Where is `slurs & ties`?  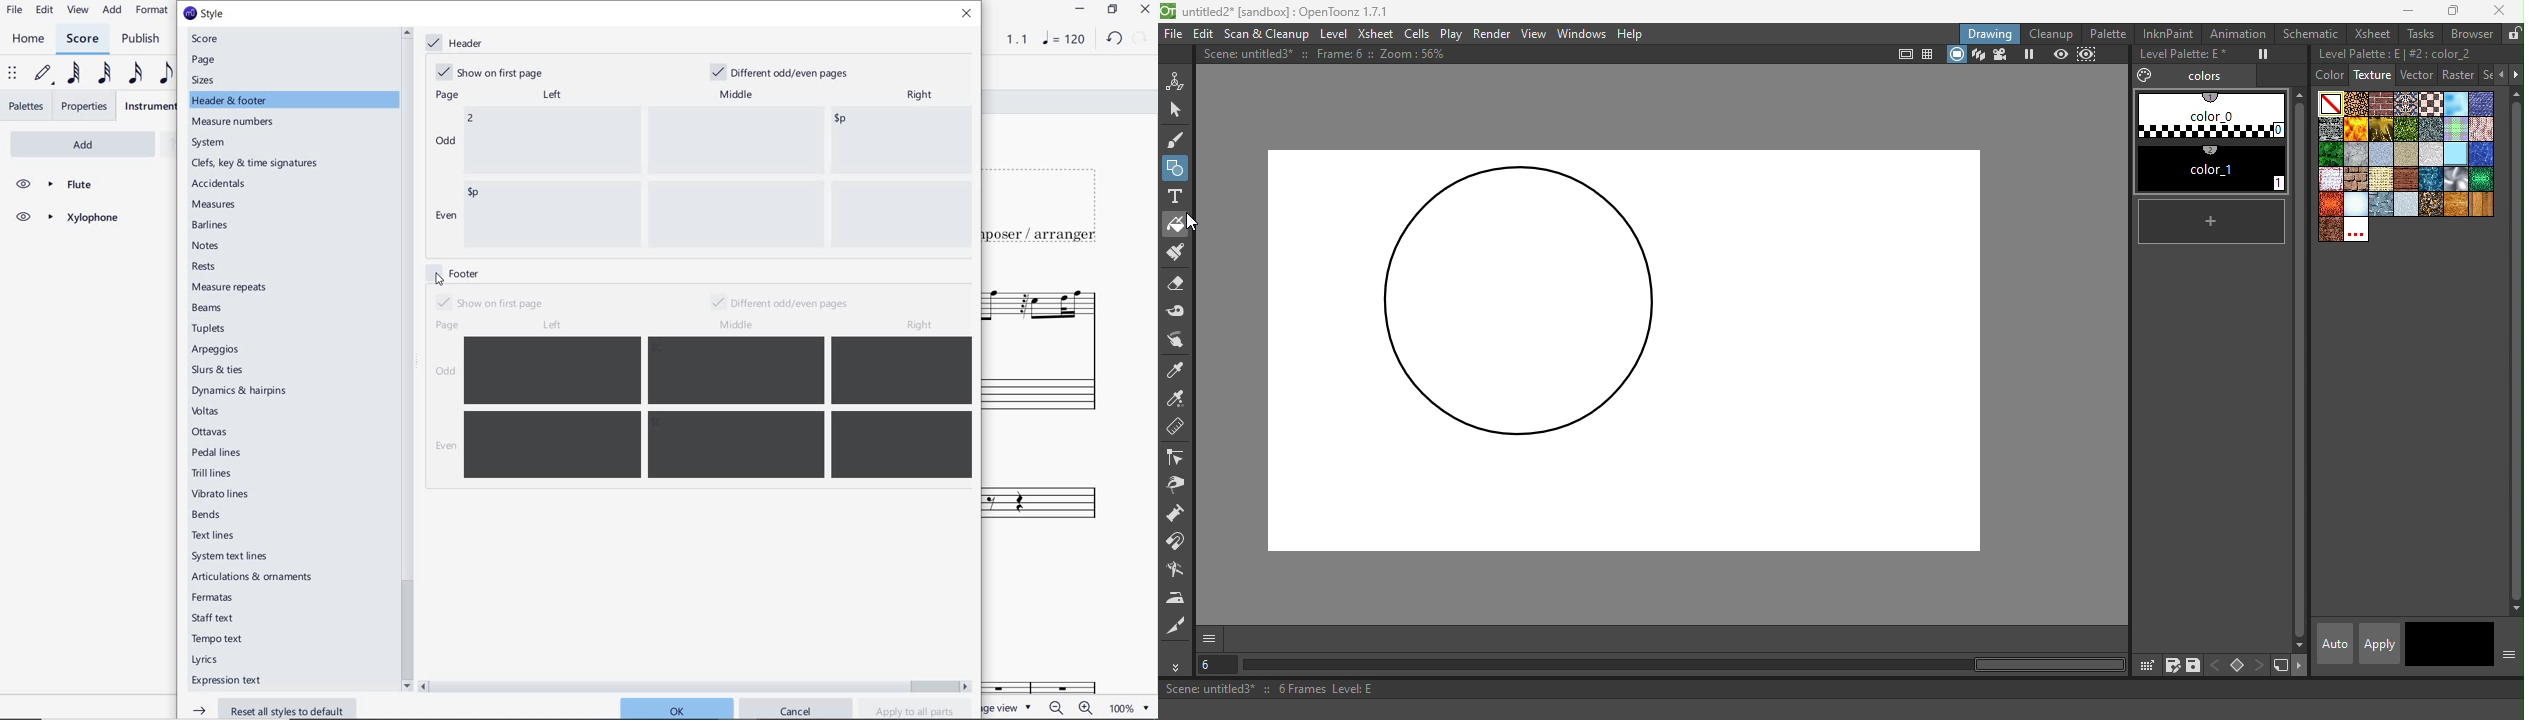 slurs & ties is located at coordinates (218, 371).